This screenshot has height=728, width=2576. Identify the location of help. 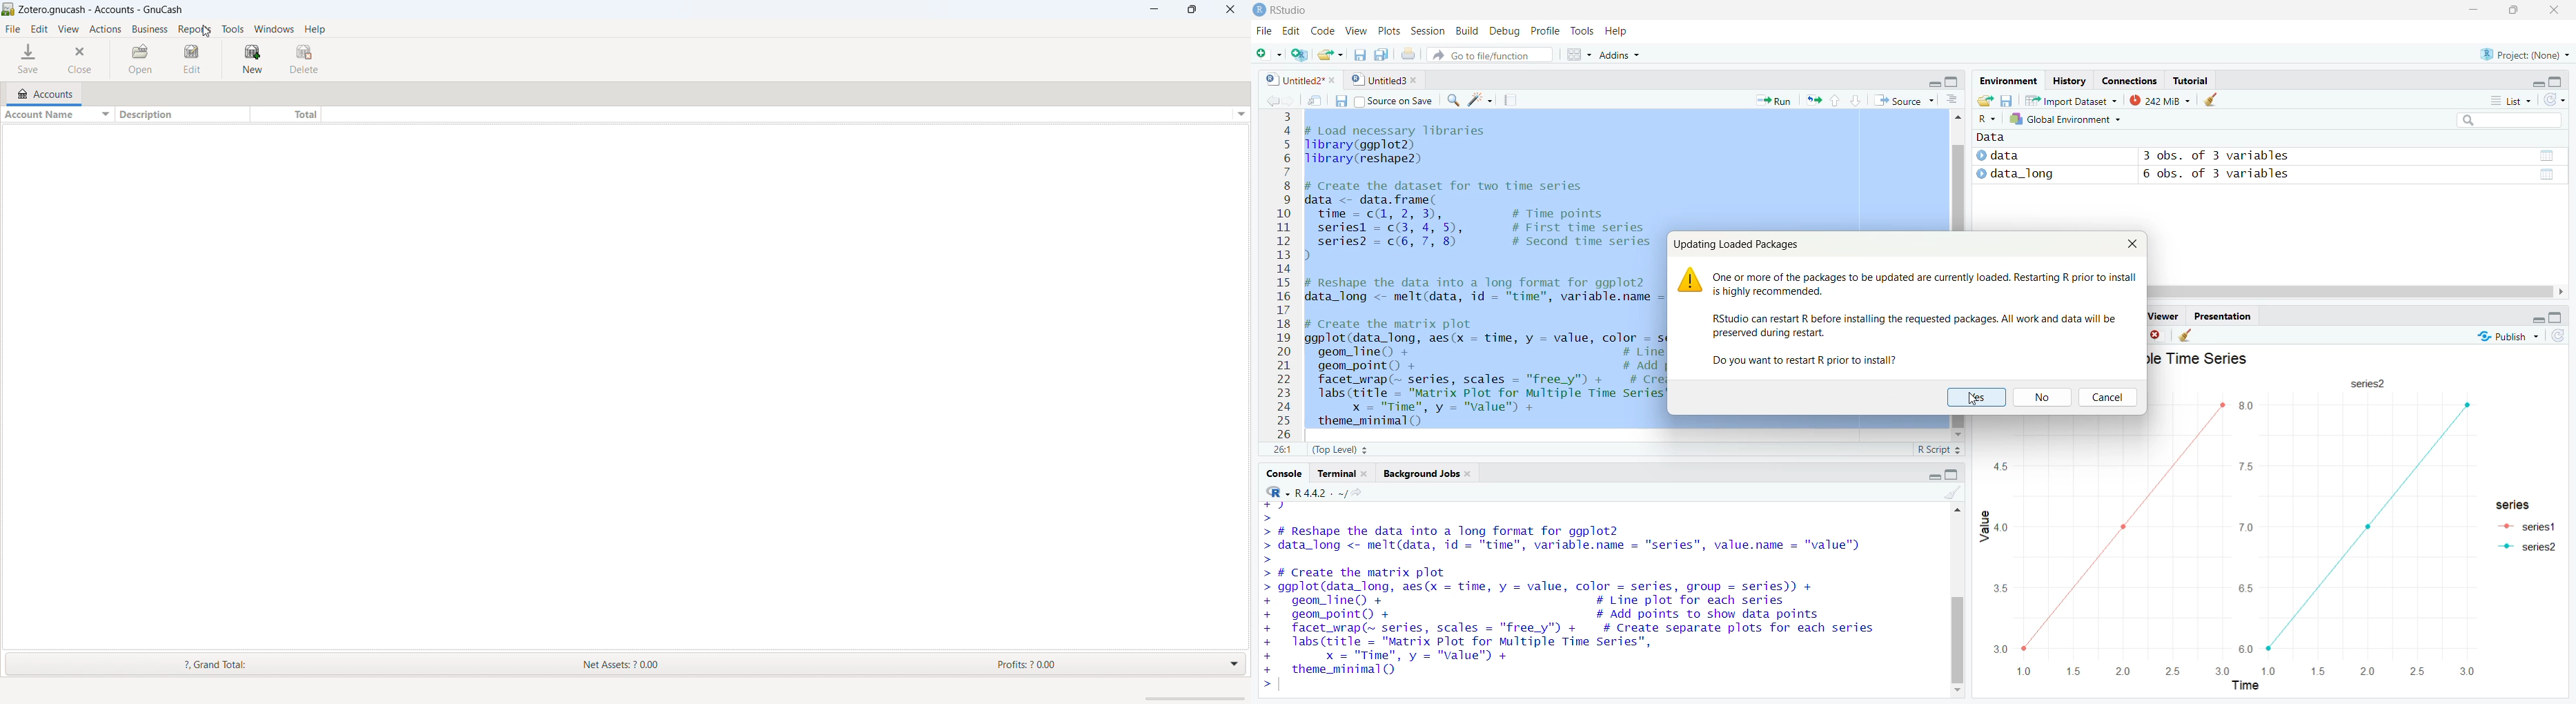
(314, 29).